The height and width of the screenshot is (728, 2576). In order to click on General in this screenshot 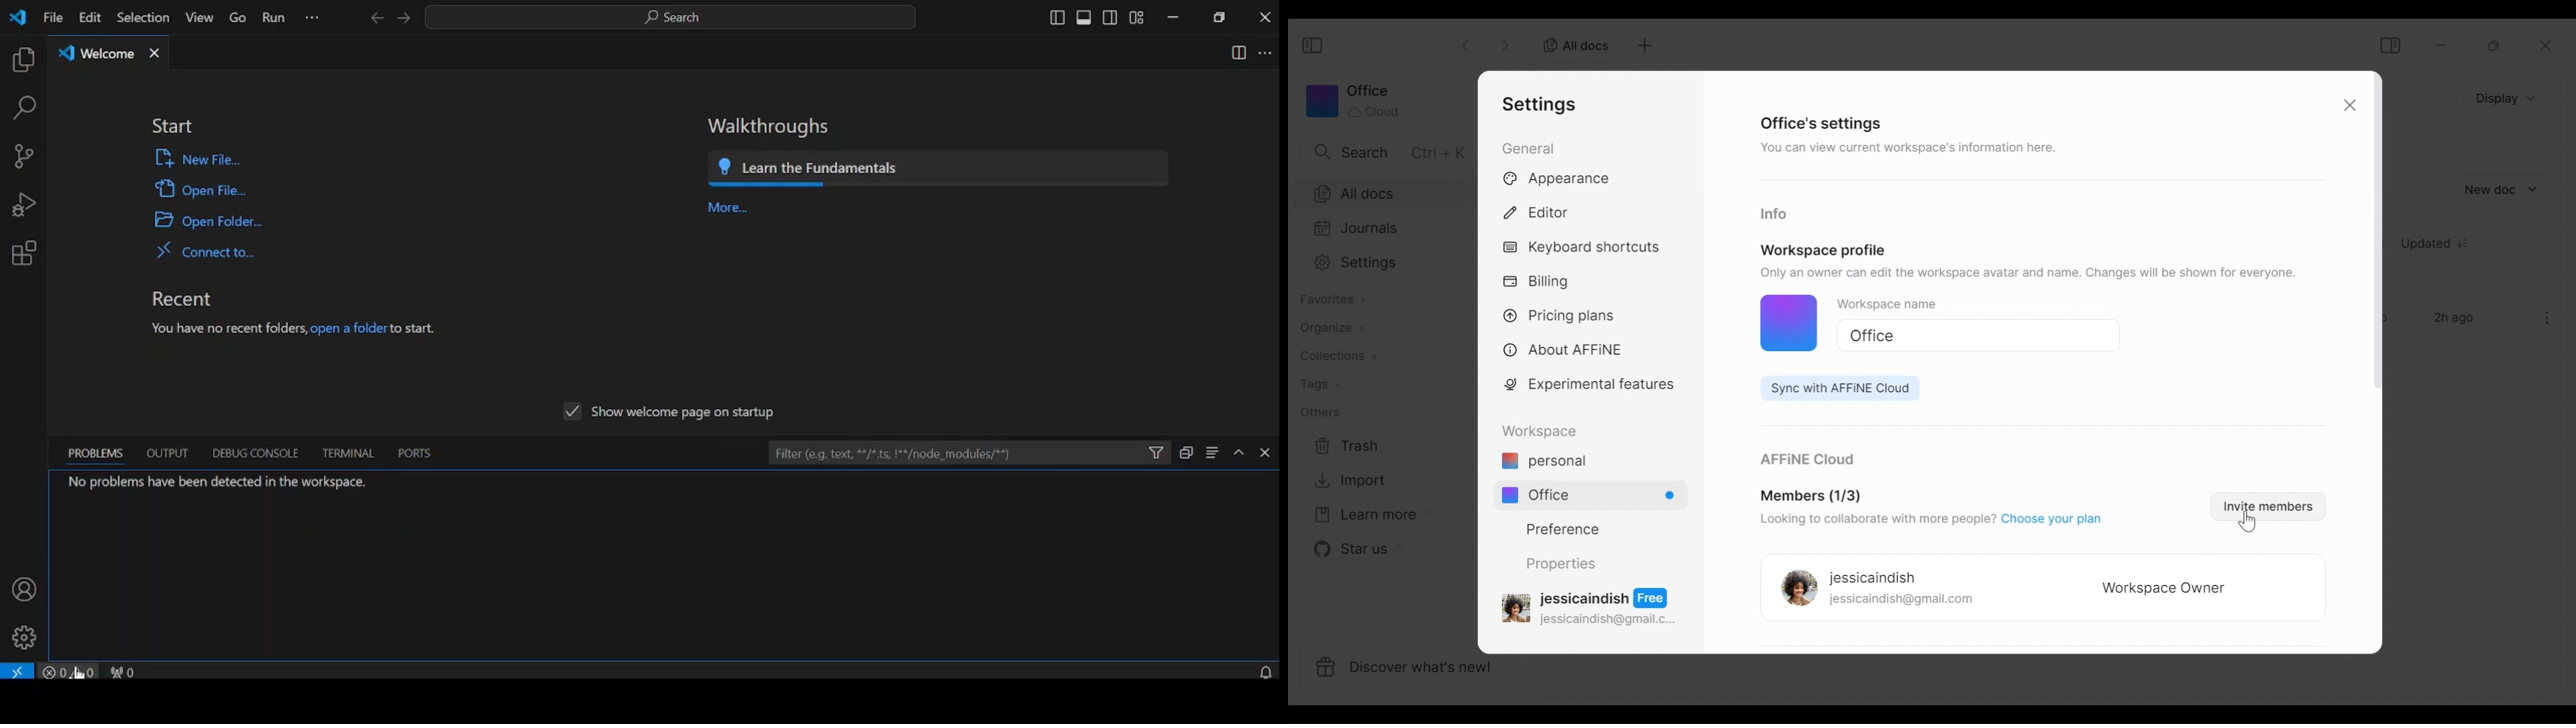, I will do `click(1531, 147)`.